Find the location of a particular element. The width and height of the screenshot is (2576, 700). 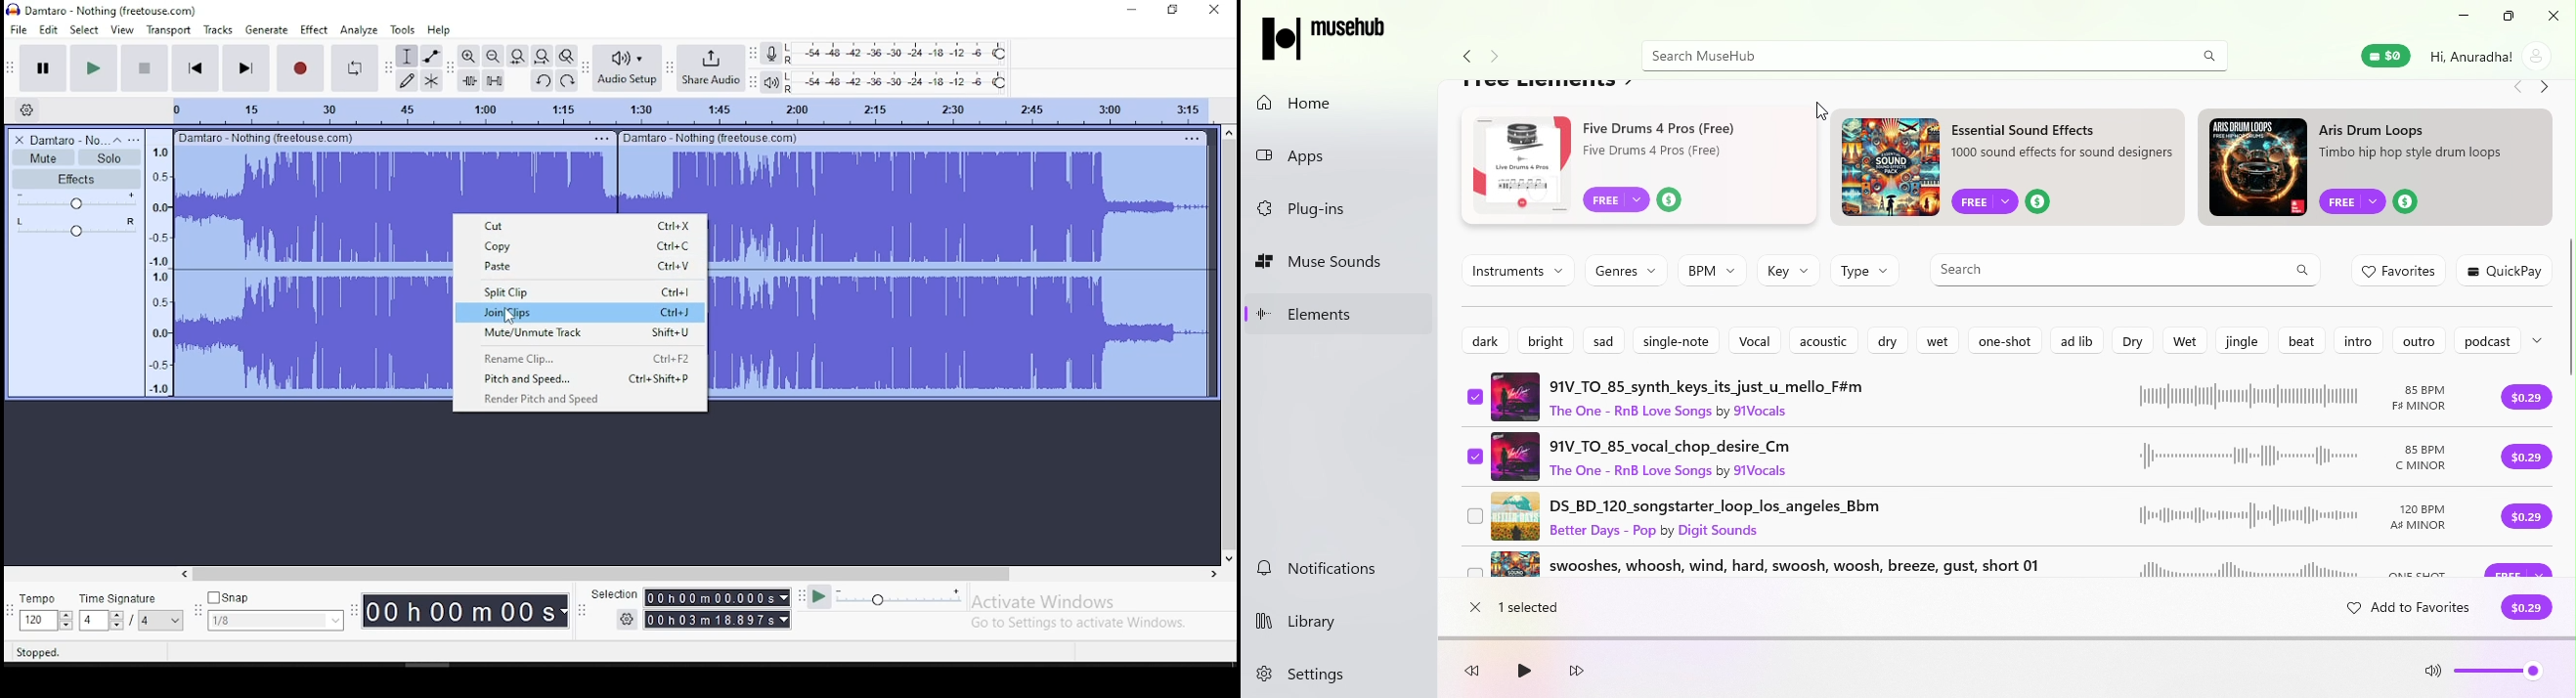

scroll right is located at coordinates (1213, 574).